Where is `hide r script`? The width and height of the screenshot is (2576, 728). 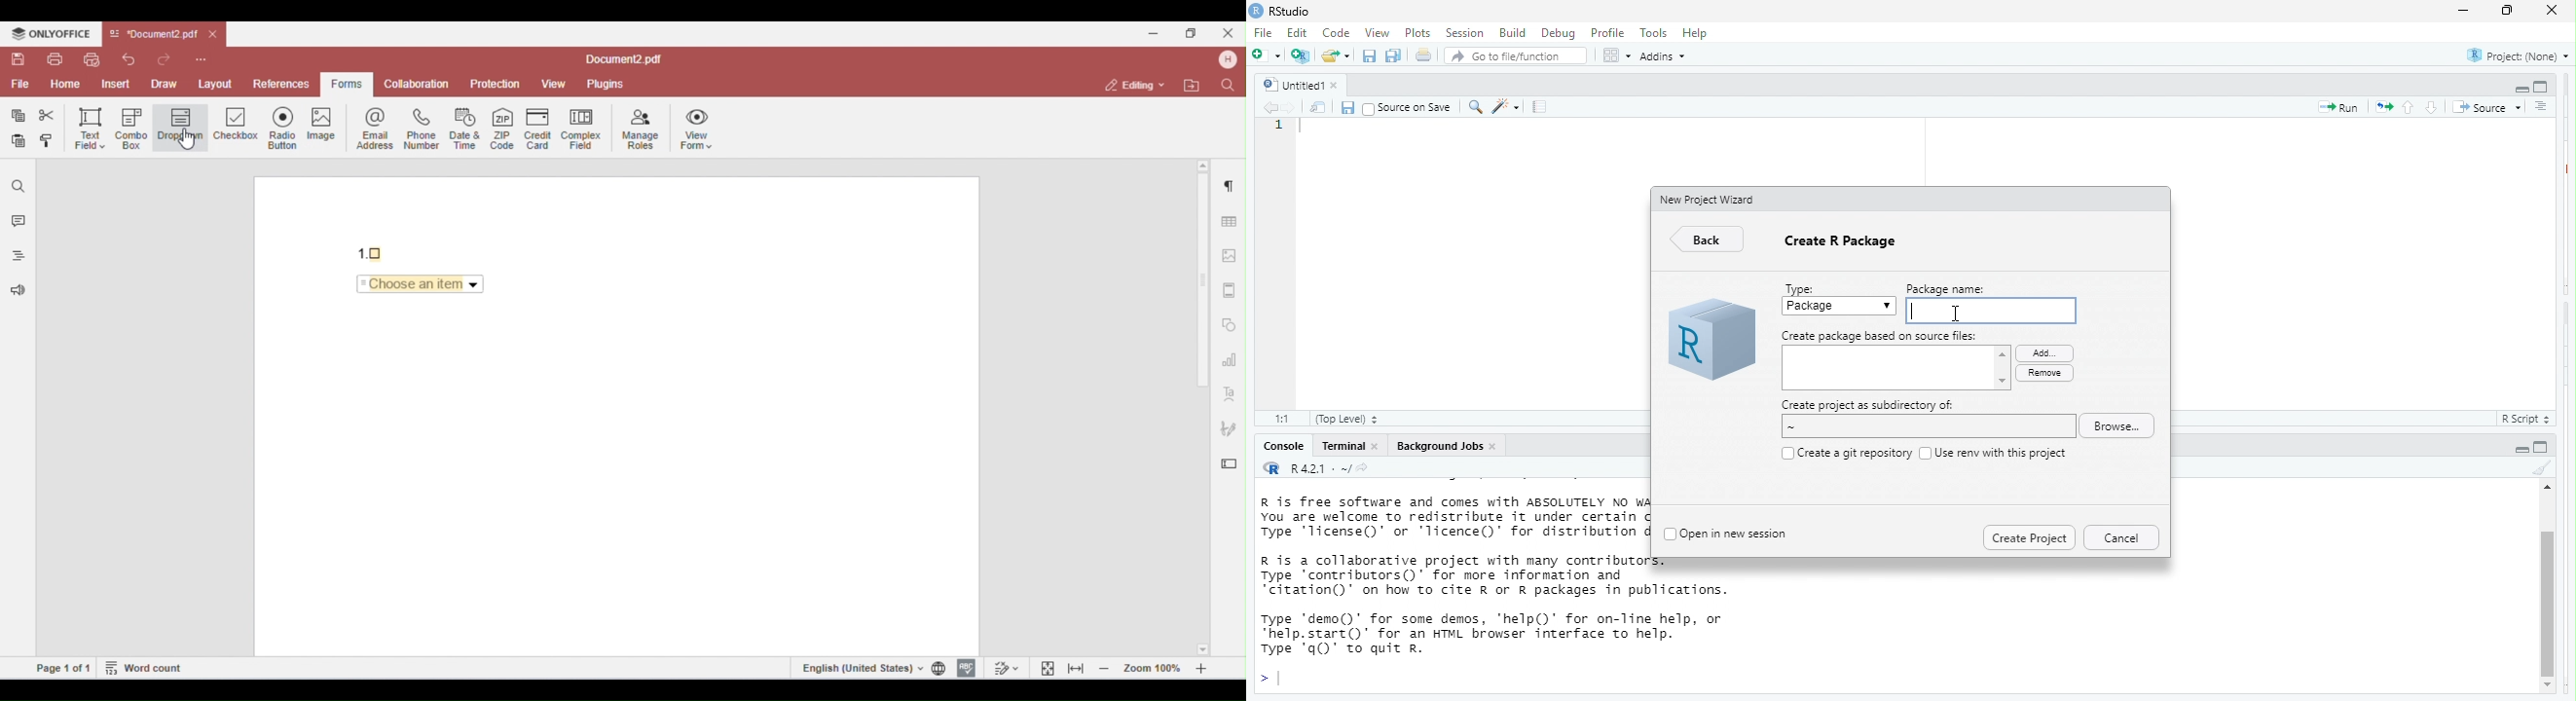 hide r script is located at coordinates (2519, 89).